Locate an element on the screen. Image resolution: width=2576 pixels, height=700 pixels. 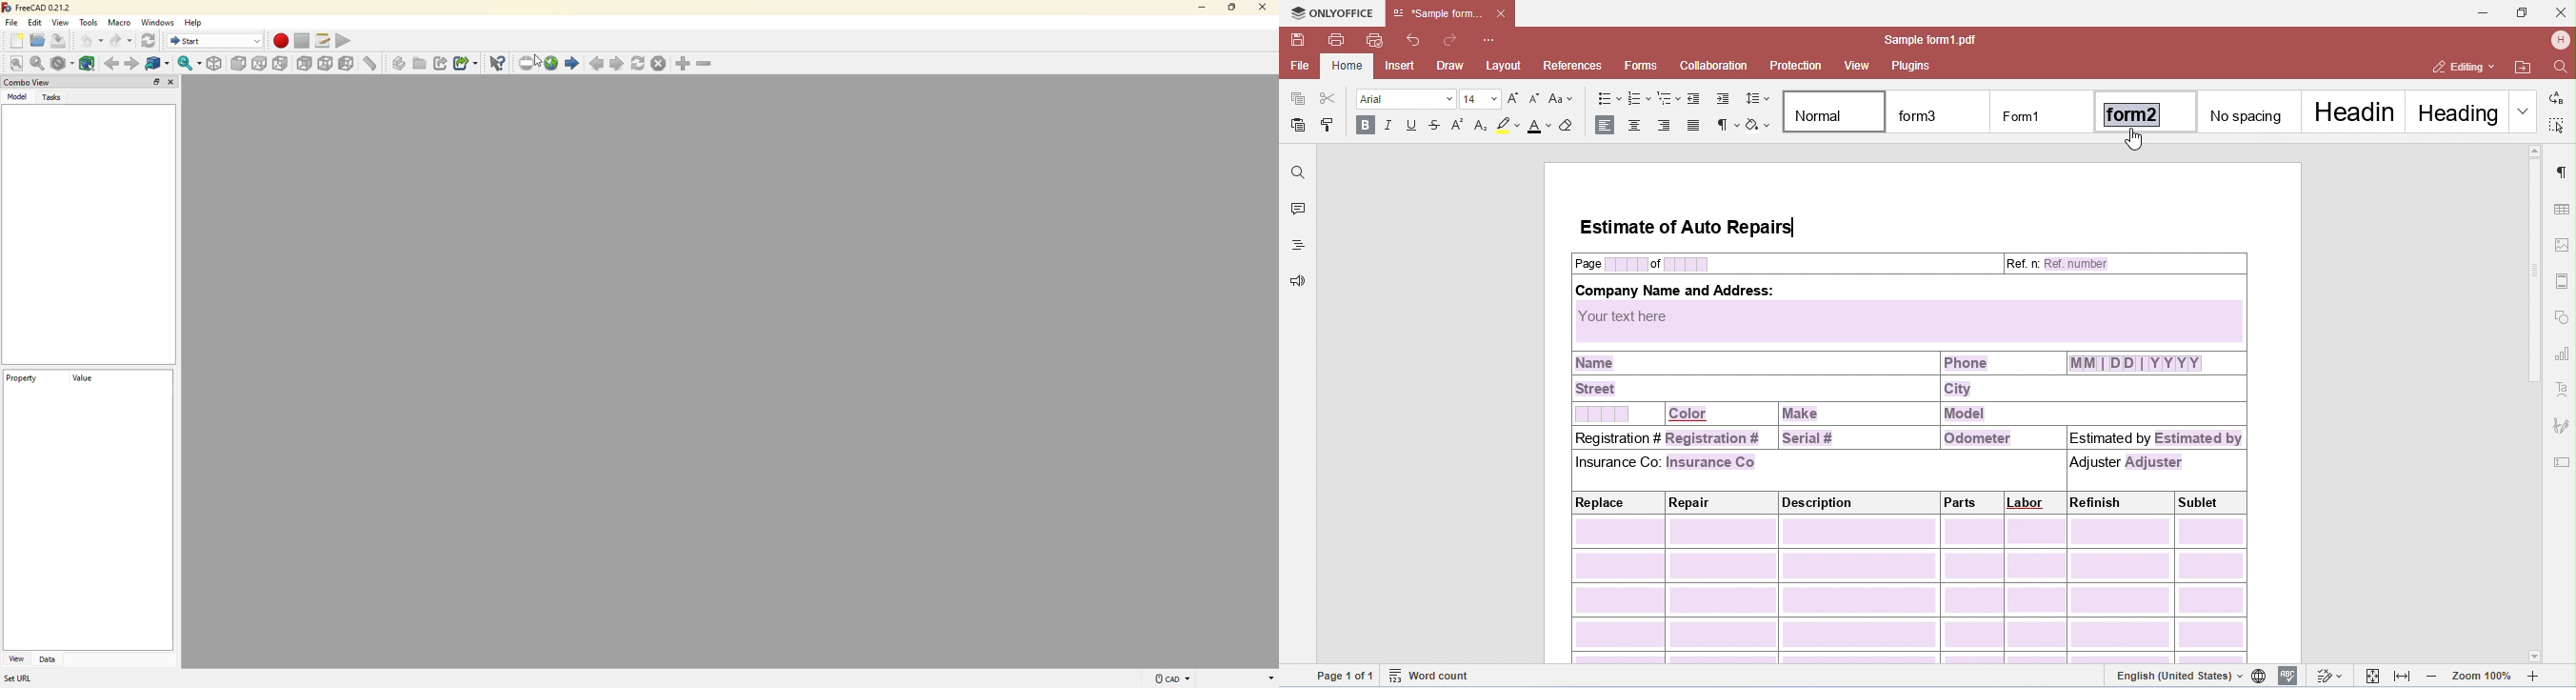
refresh is located at coordinates (151, 41).